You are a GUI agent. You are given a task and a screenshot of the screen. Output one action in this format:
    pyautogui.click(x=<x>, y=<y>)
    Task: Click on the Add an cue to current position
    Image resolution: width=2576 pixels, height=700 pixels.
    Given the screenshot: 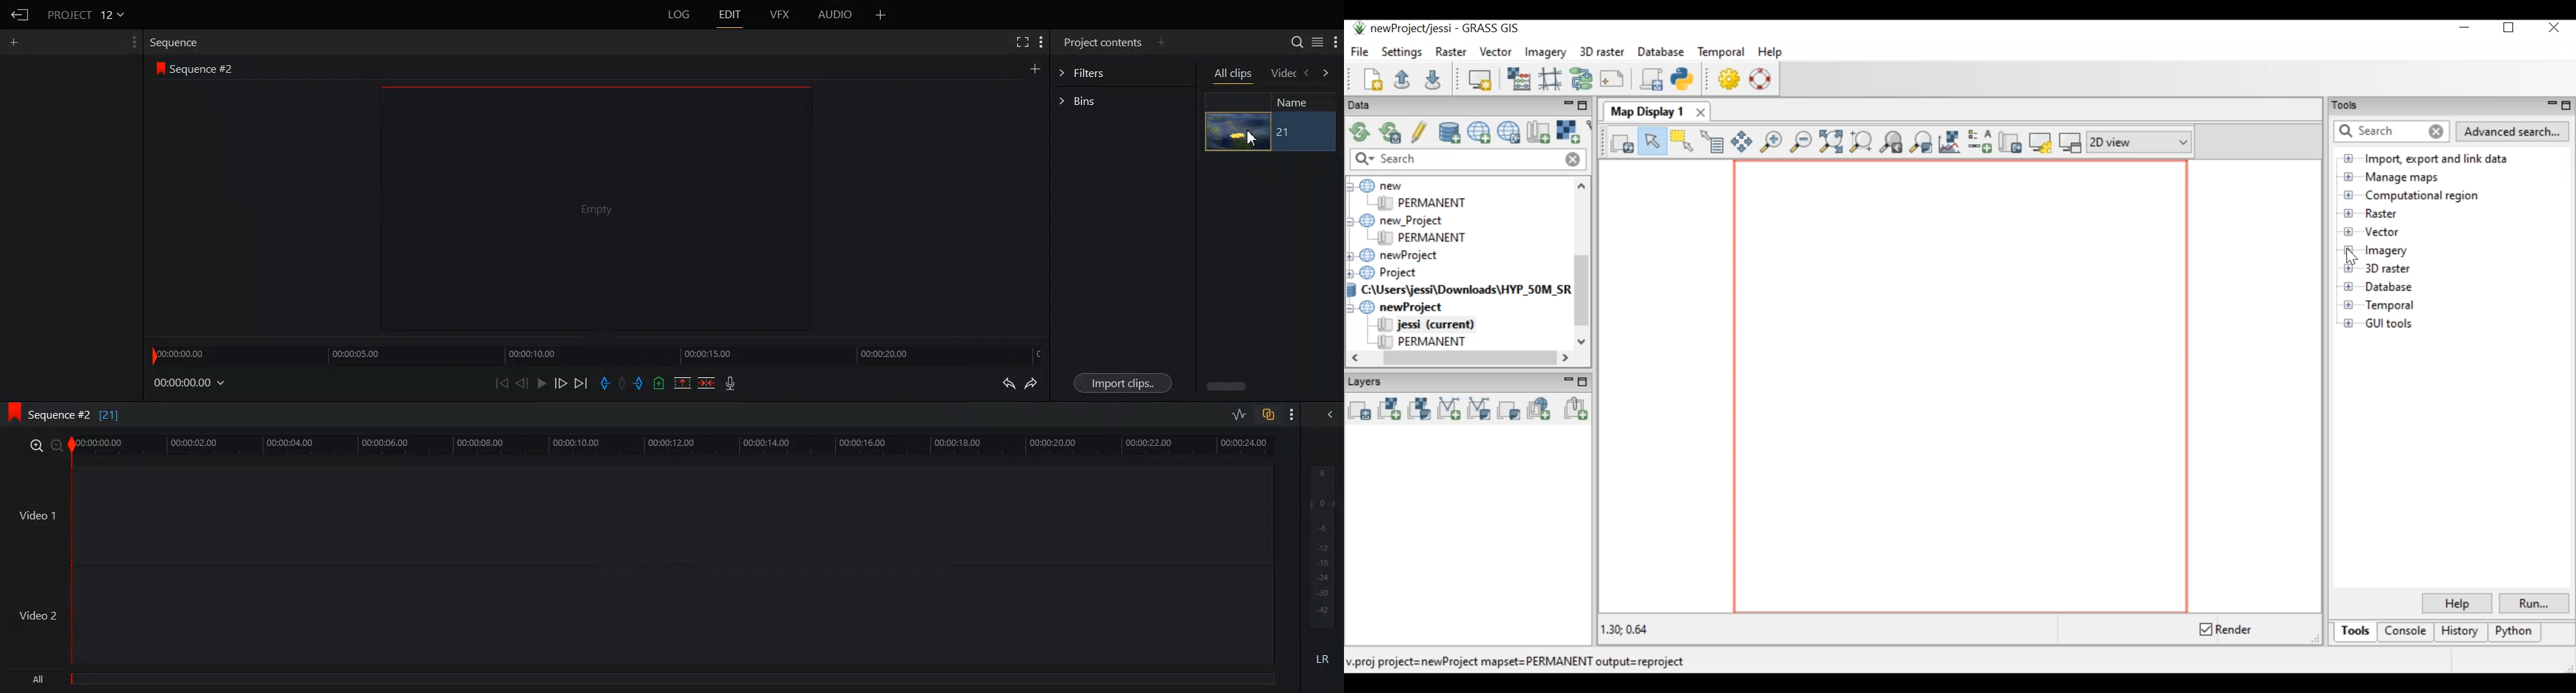 What is the action you would take?
    pyautogui.click(x=659, y=383)
    